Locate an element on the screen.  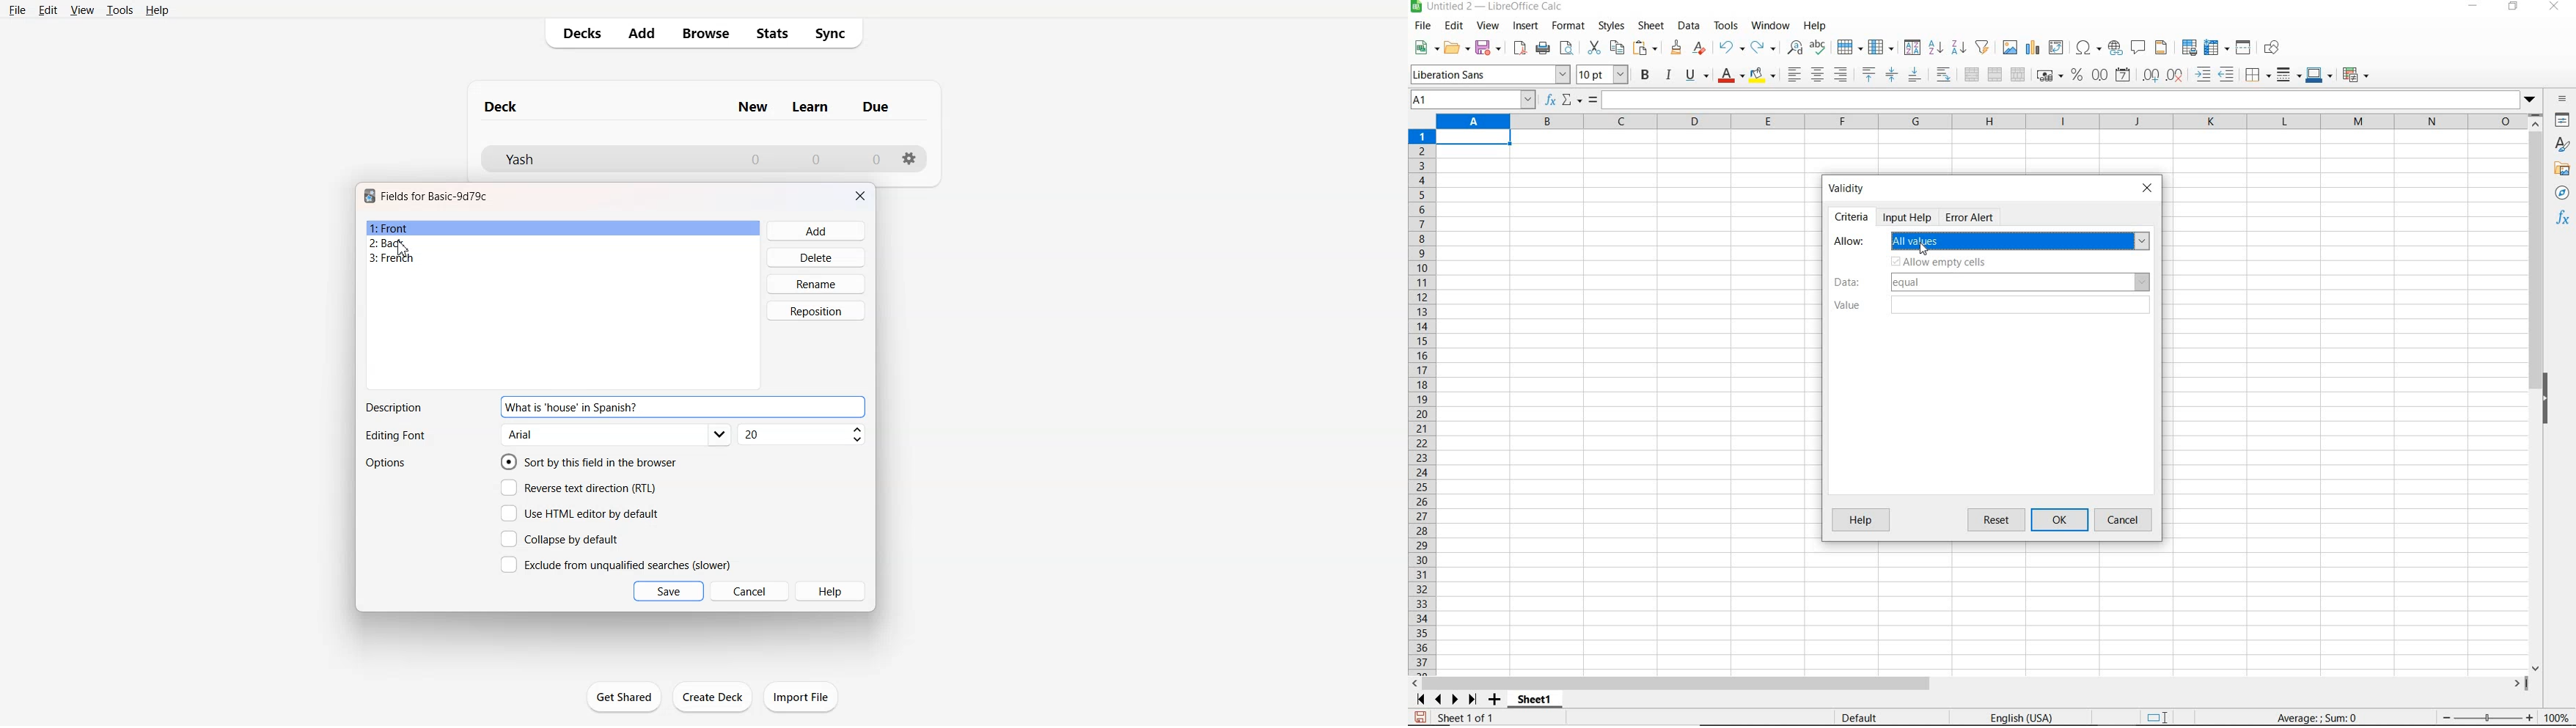
file is located at coordinates (1420, 28).